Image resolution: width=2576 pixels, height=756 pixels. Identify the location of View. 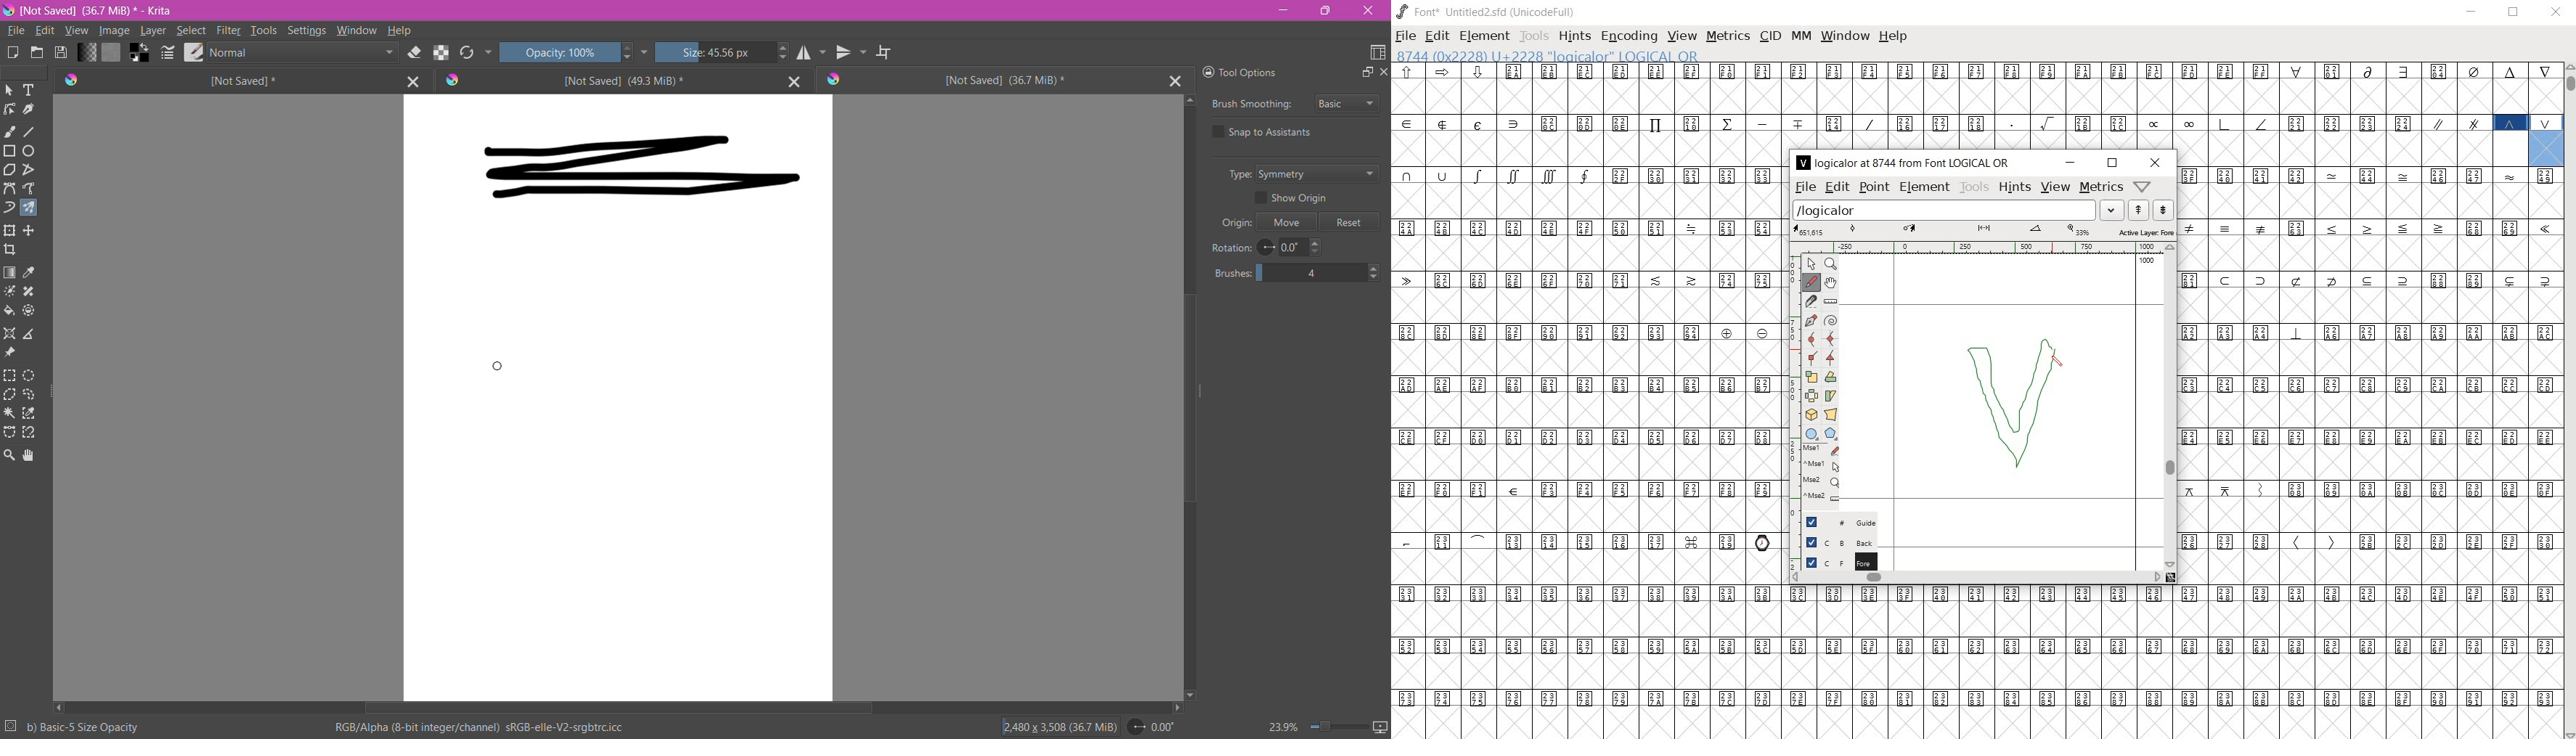
(75, 32).